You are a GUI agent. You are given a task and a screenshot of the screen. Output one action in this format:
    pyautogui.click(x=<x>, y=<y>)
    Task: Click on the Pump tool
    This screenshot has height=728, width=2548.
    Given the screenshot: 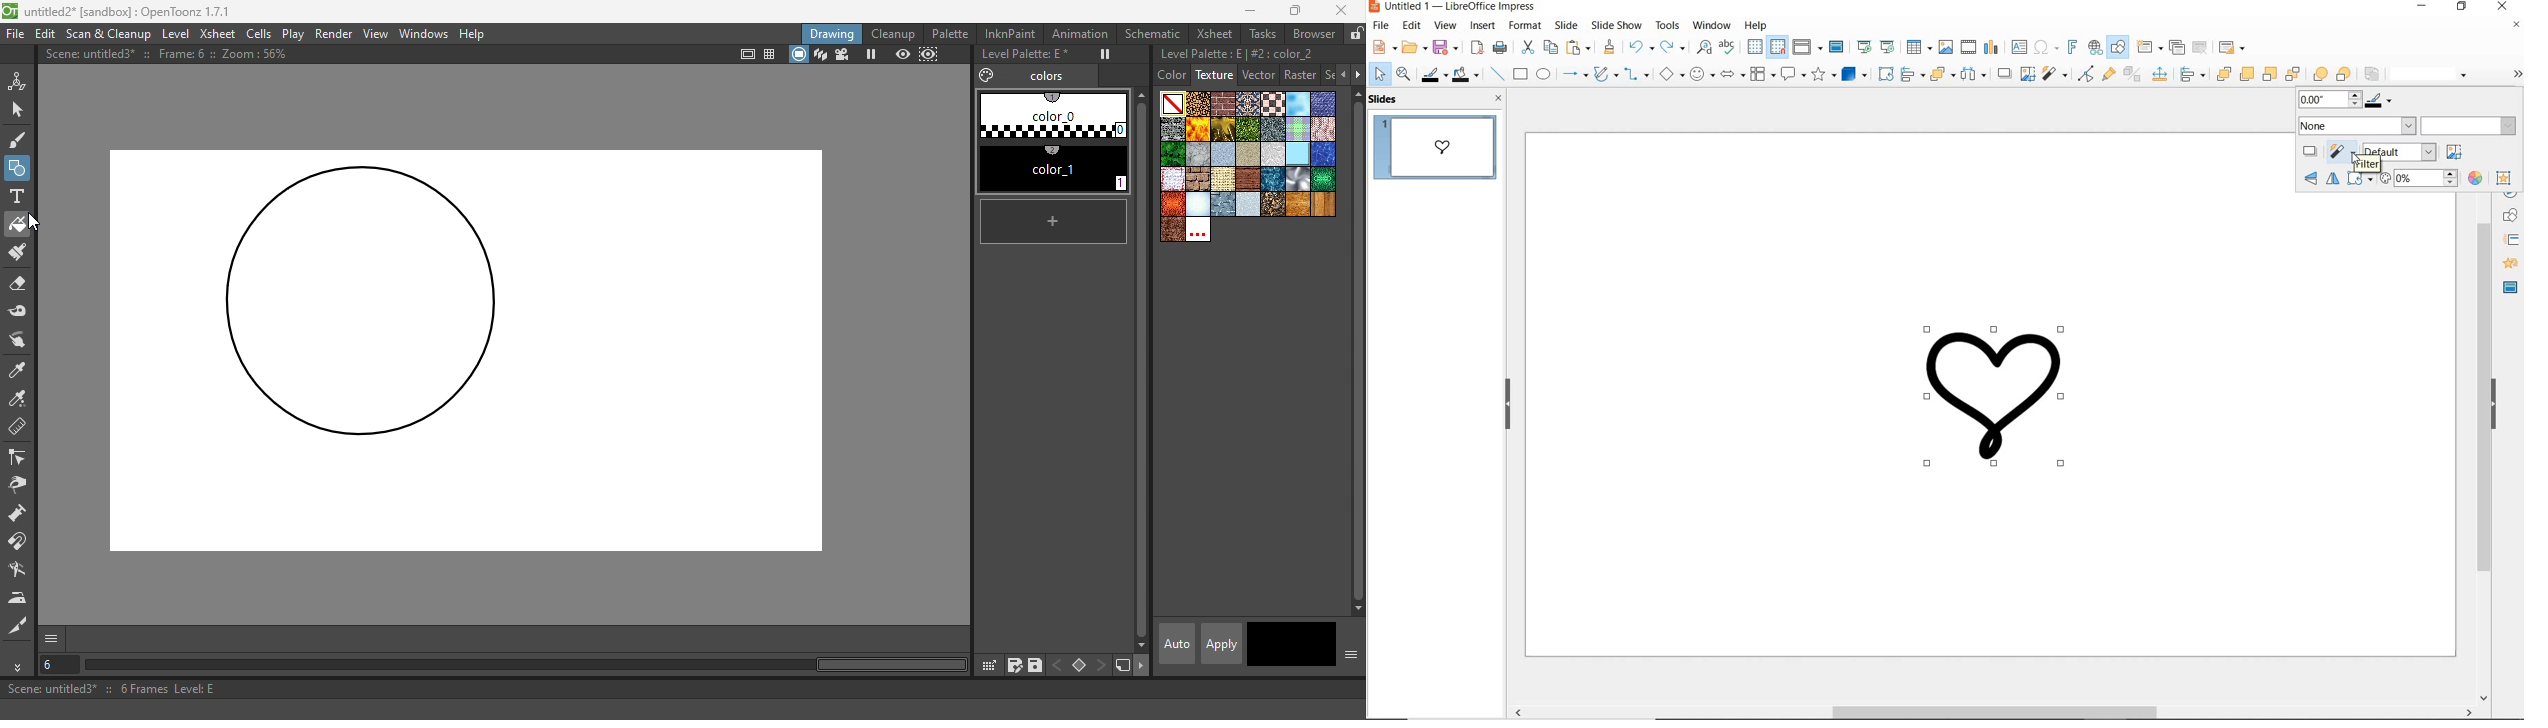 What is the action you would take?
    pyautogui.click(x=21, y=513)
    